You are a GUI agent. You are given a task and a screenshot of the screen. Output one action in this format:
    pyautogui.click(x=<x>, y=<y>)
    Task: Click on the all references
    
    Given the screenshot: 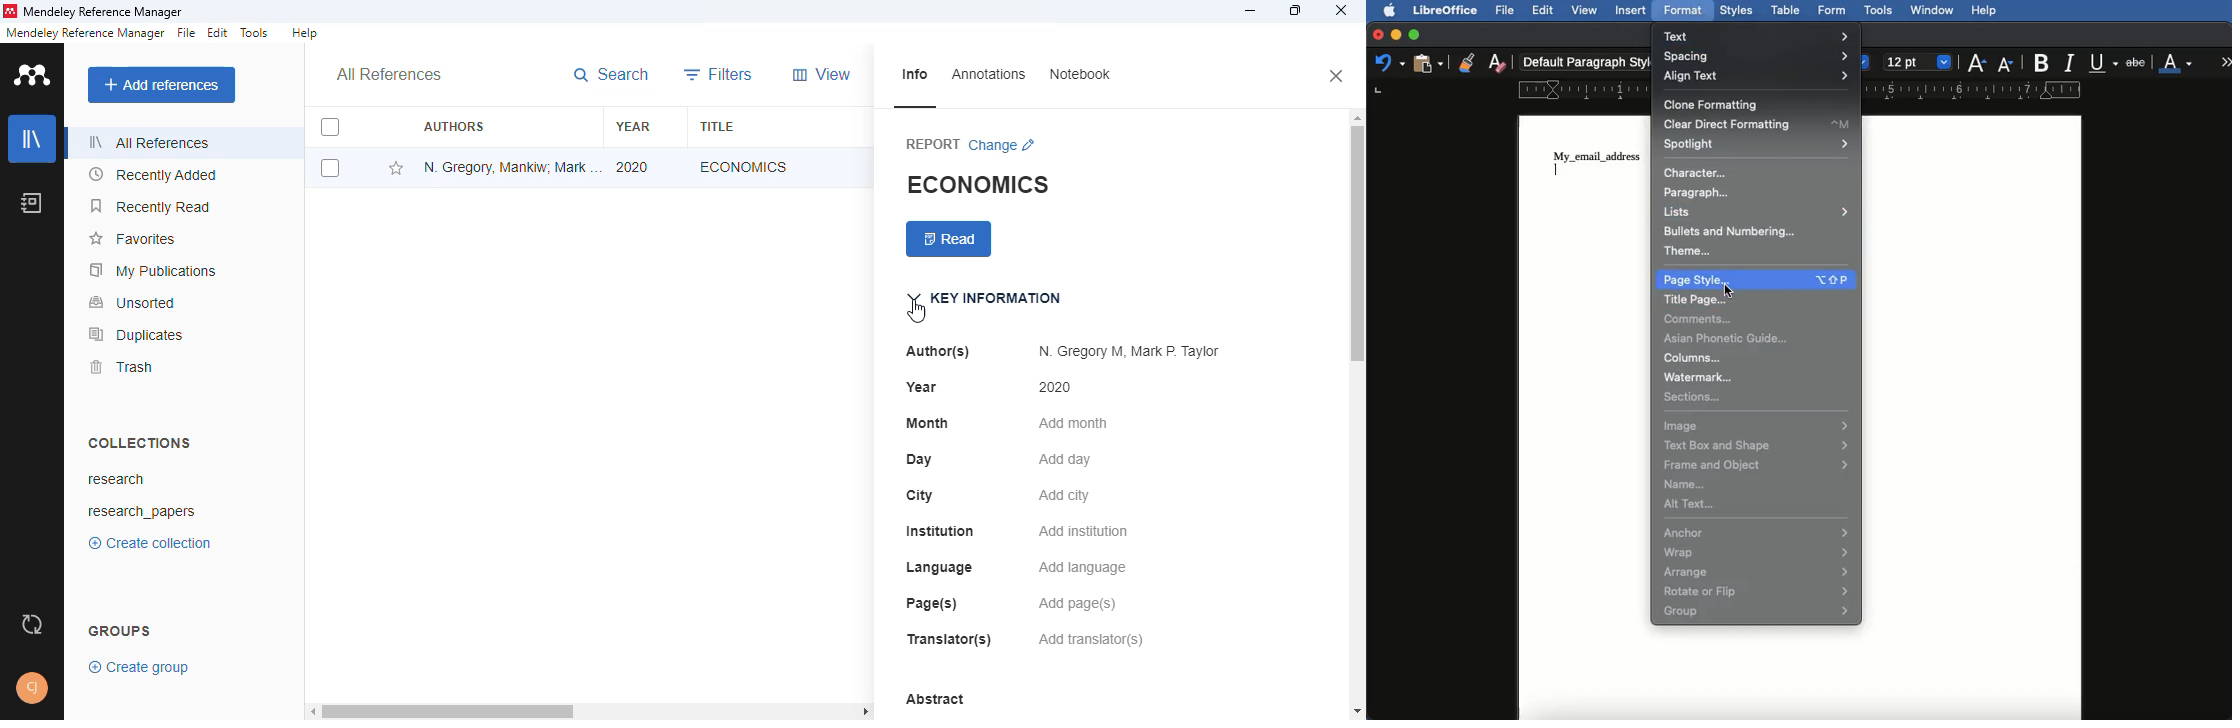 What is the action you would take?
    pyautogui.click(x=388, y=74)
    